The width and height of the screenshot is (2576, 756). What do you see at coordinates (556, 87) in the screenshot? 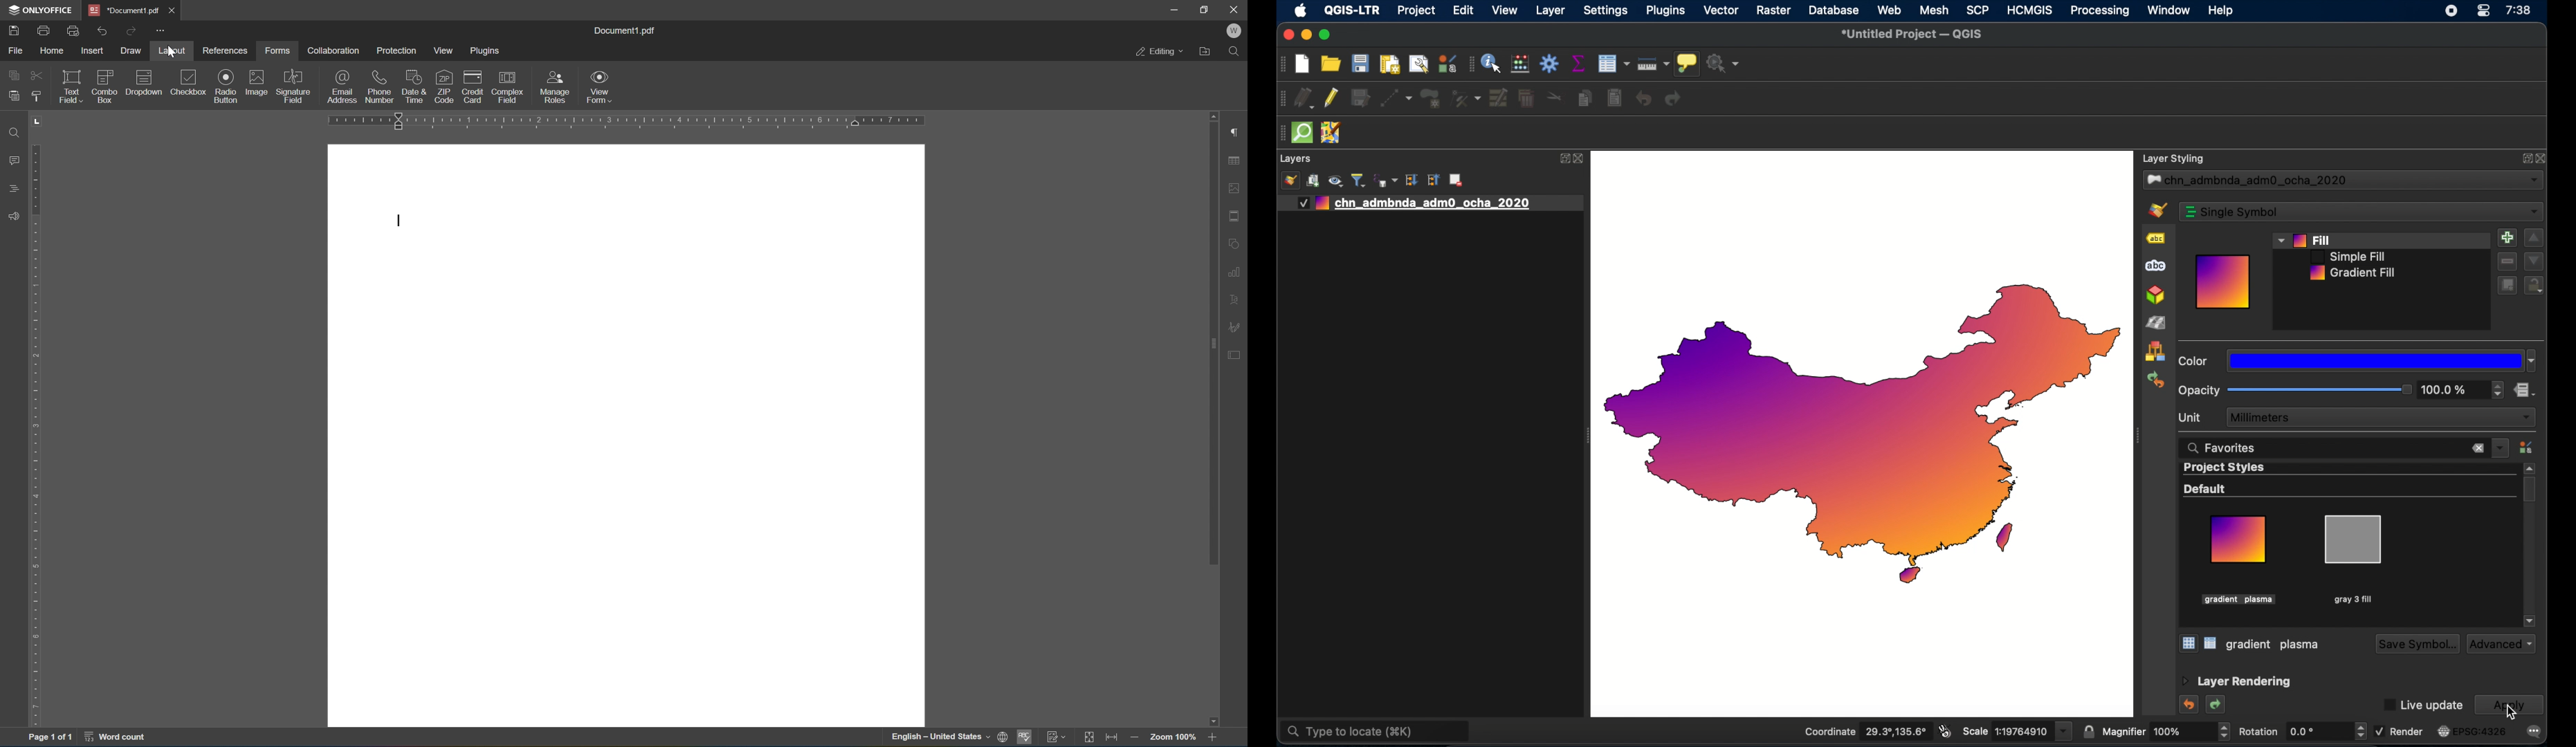
I see `manage rules` at bounding box center [556, 87].